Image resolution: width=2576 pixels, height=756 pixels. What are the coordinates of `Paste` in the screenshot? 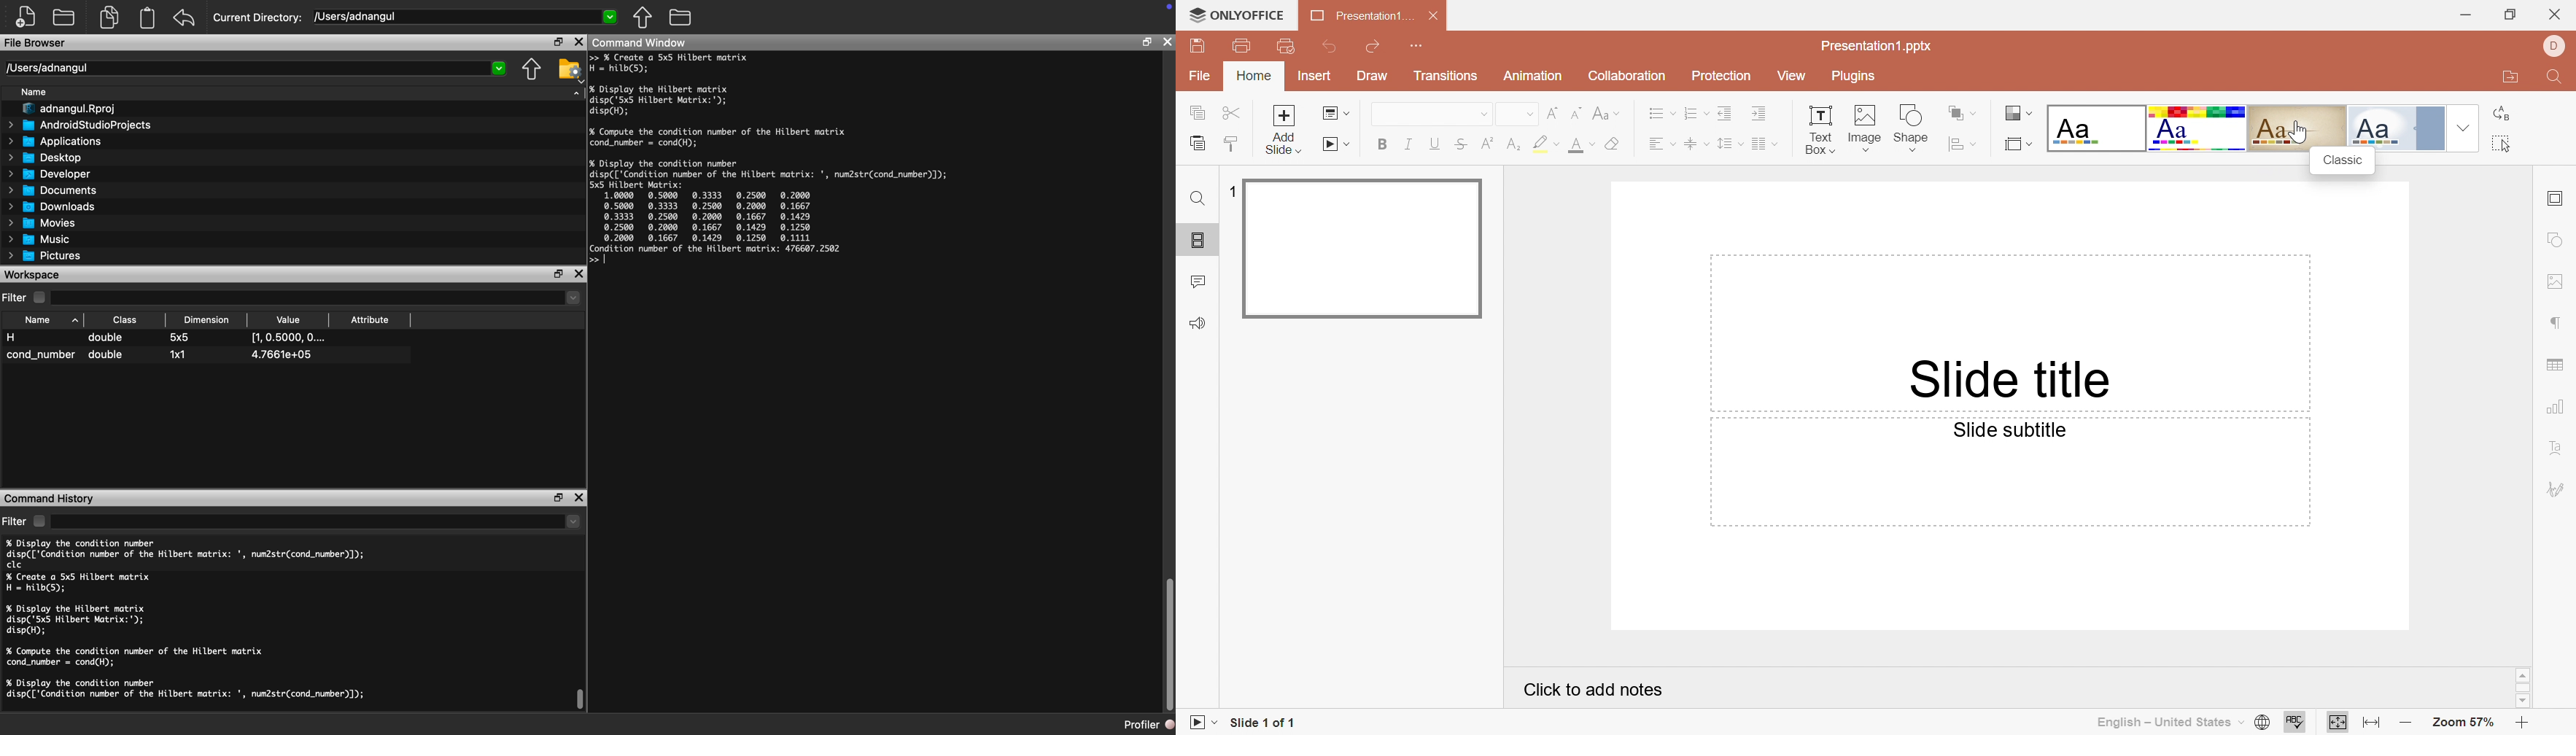 It's located at (1198, 141).